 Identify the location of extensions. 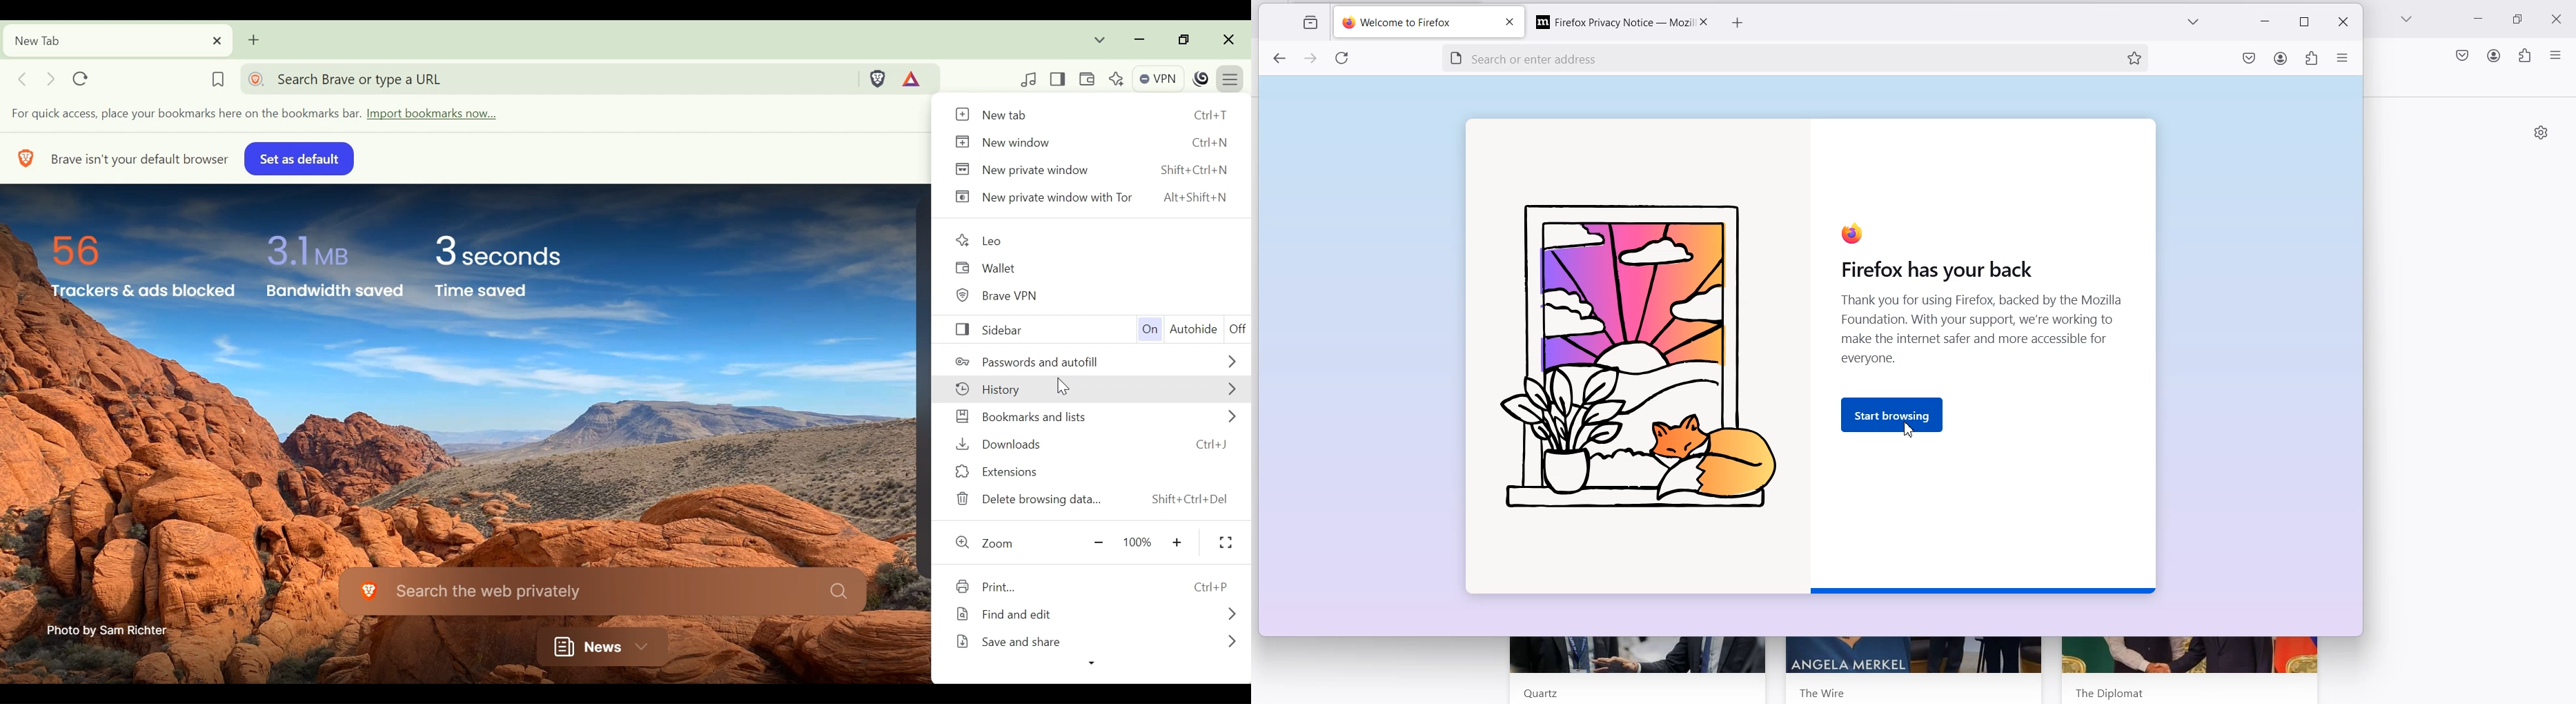
(2310, 61).